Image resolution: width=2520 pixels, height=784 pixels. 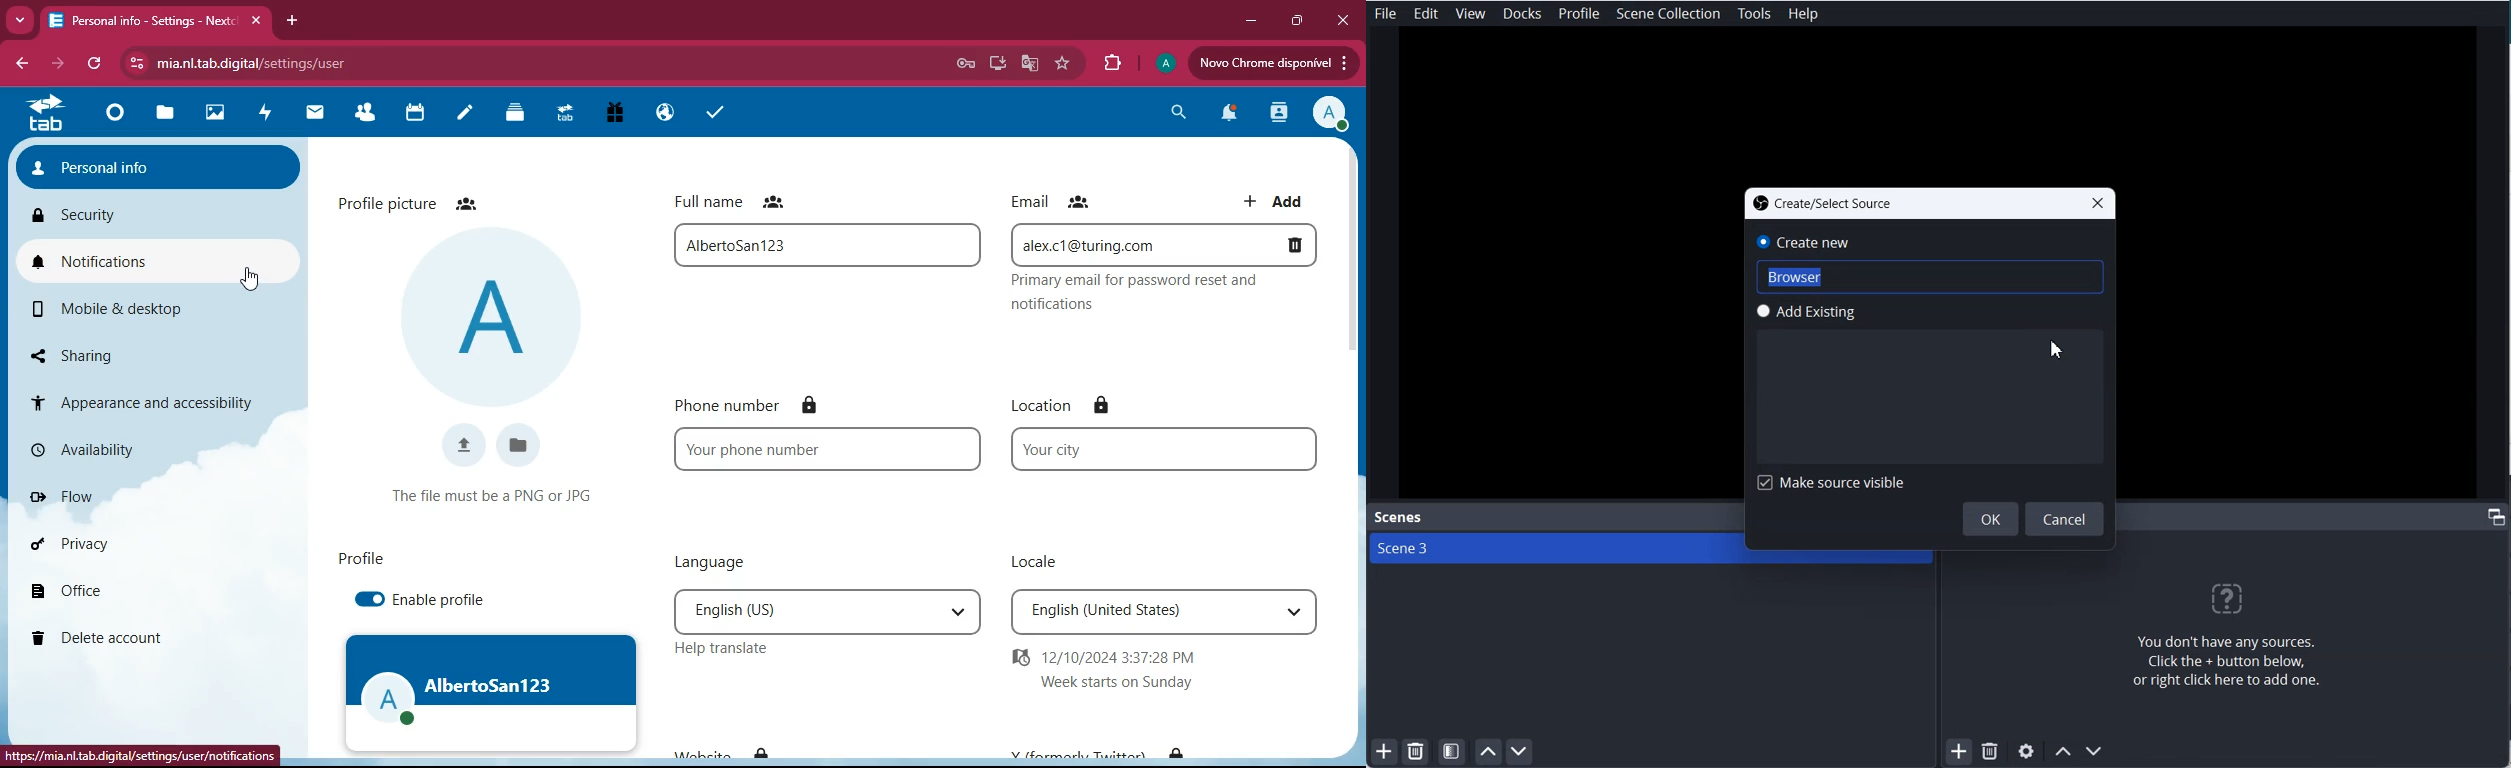 I want to click on flow, so click(x=137, y=493).